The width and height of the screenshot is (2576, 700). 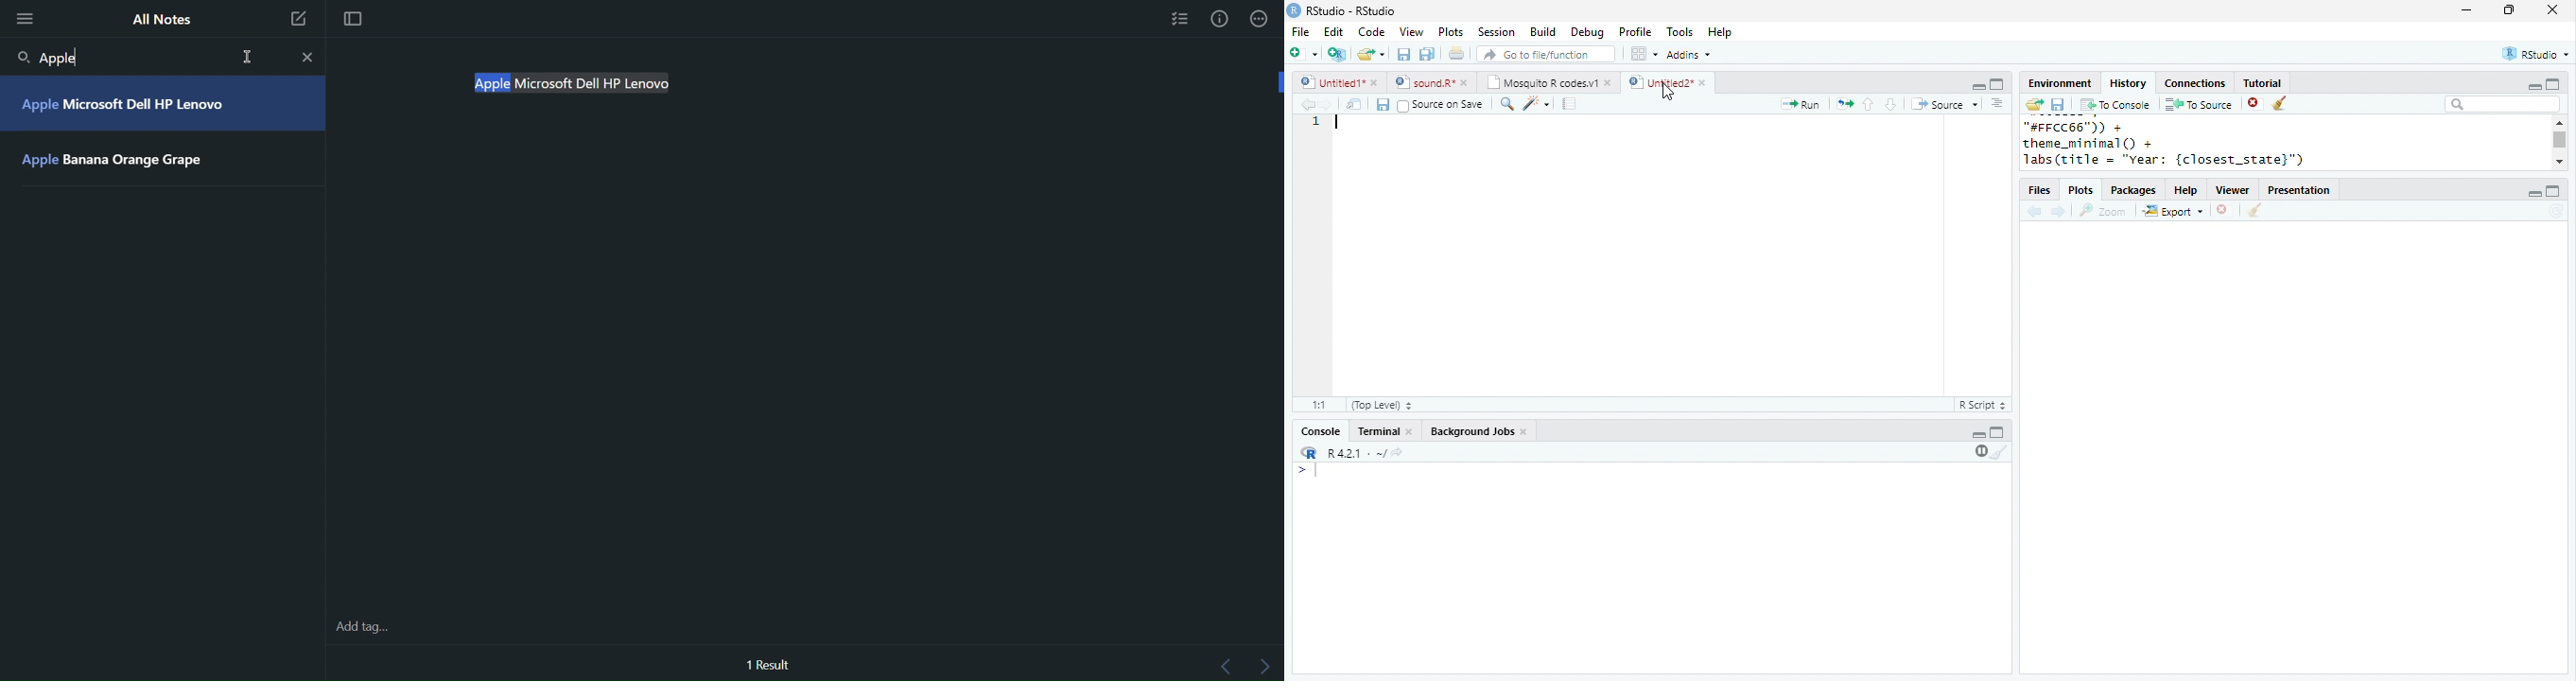 What do you see at coordinates (1302, 32) in the screenshot?
I see `File` at bounding box center [1302, 32].